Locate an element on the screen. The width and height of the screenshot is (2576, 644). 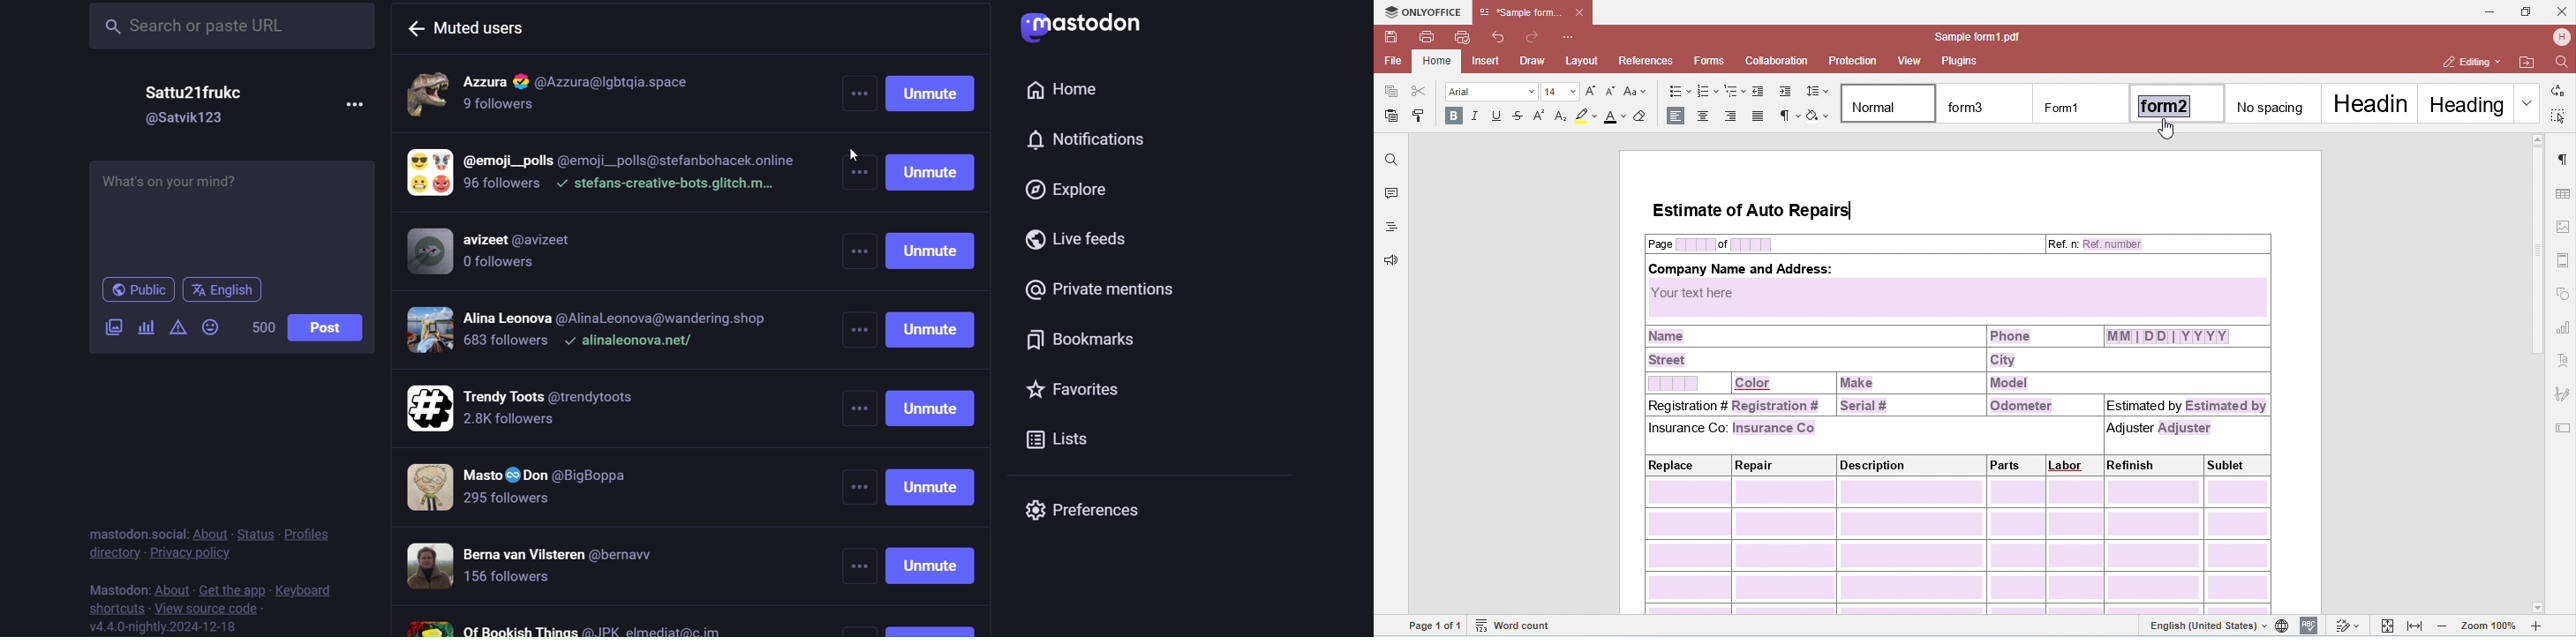
search is located at coordinates (234, 28).